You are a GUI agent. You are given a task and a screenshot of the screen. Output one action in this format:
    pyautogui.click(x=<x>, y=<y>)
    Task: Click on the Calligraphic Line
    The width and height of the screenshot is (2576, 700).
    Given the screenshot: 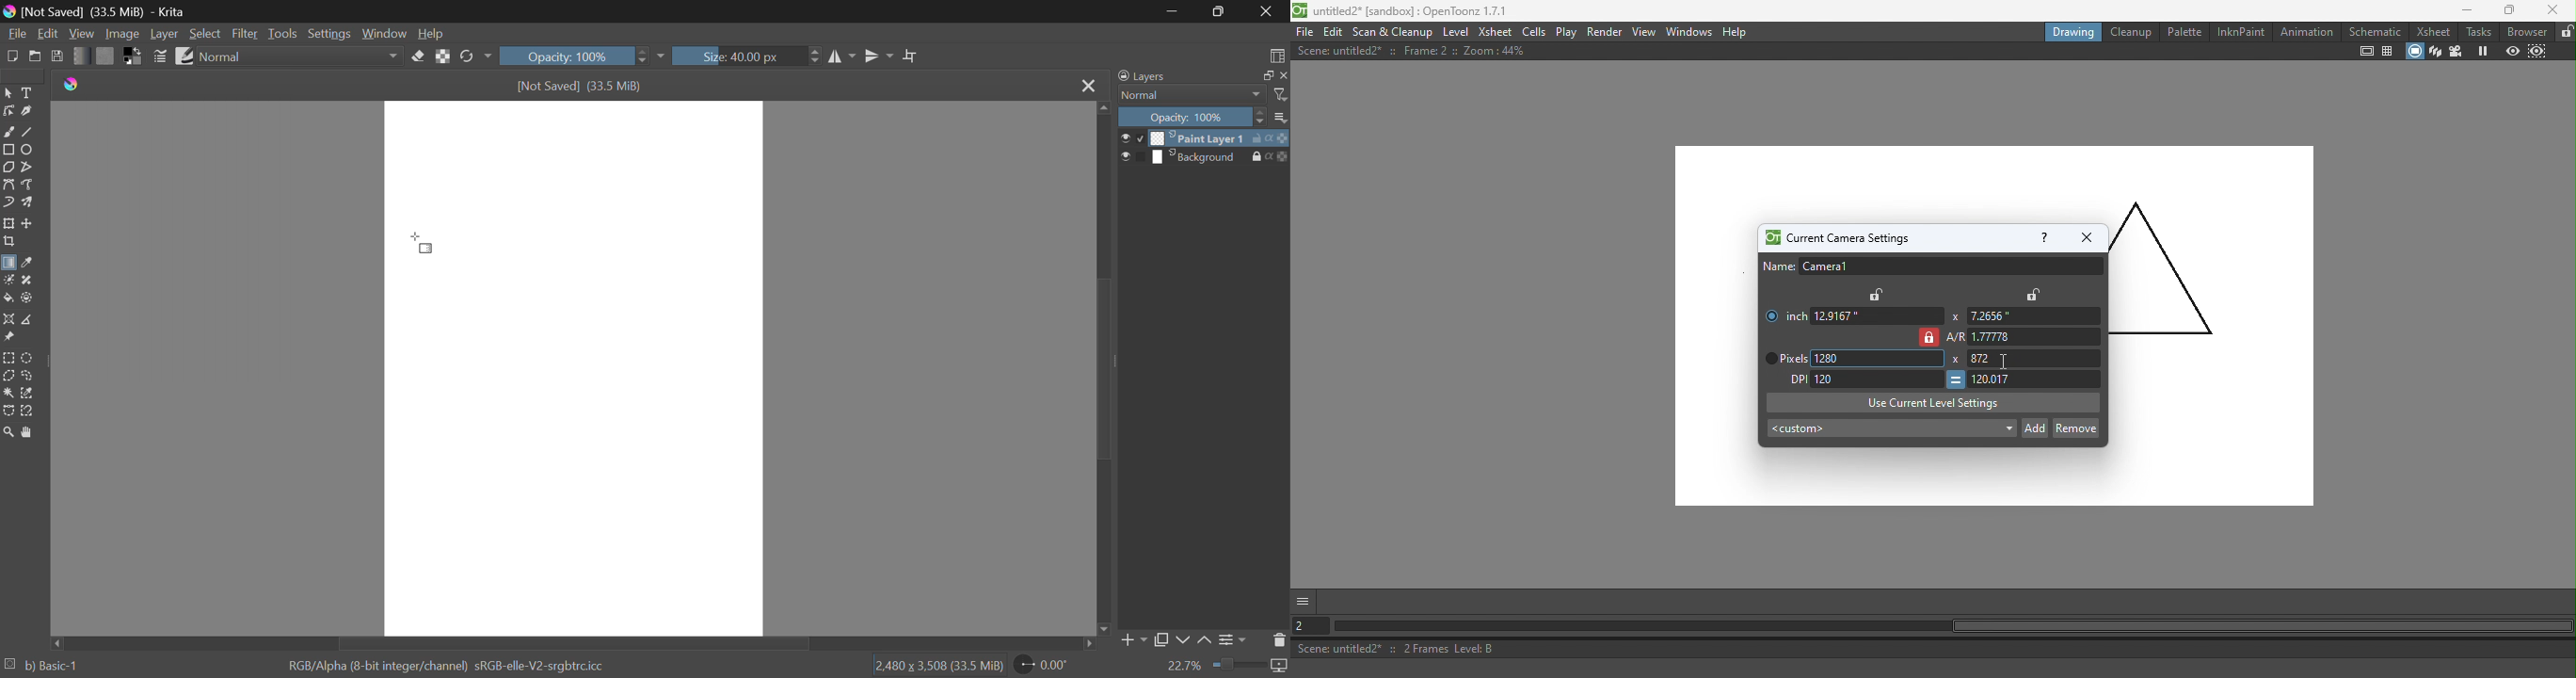 What is the action you would take?
    pyautogui.click(x=26, y=111)
    